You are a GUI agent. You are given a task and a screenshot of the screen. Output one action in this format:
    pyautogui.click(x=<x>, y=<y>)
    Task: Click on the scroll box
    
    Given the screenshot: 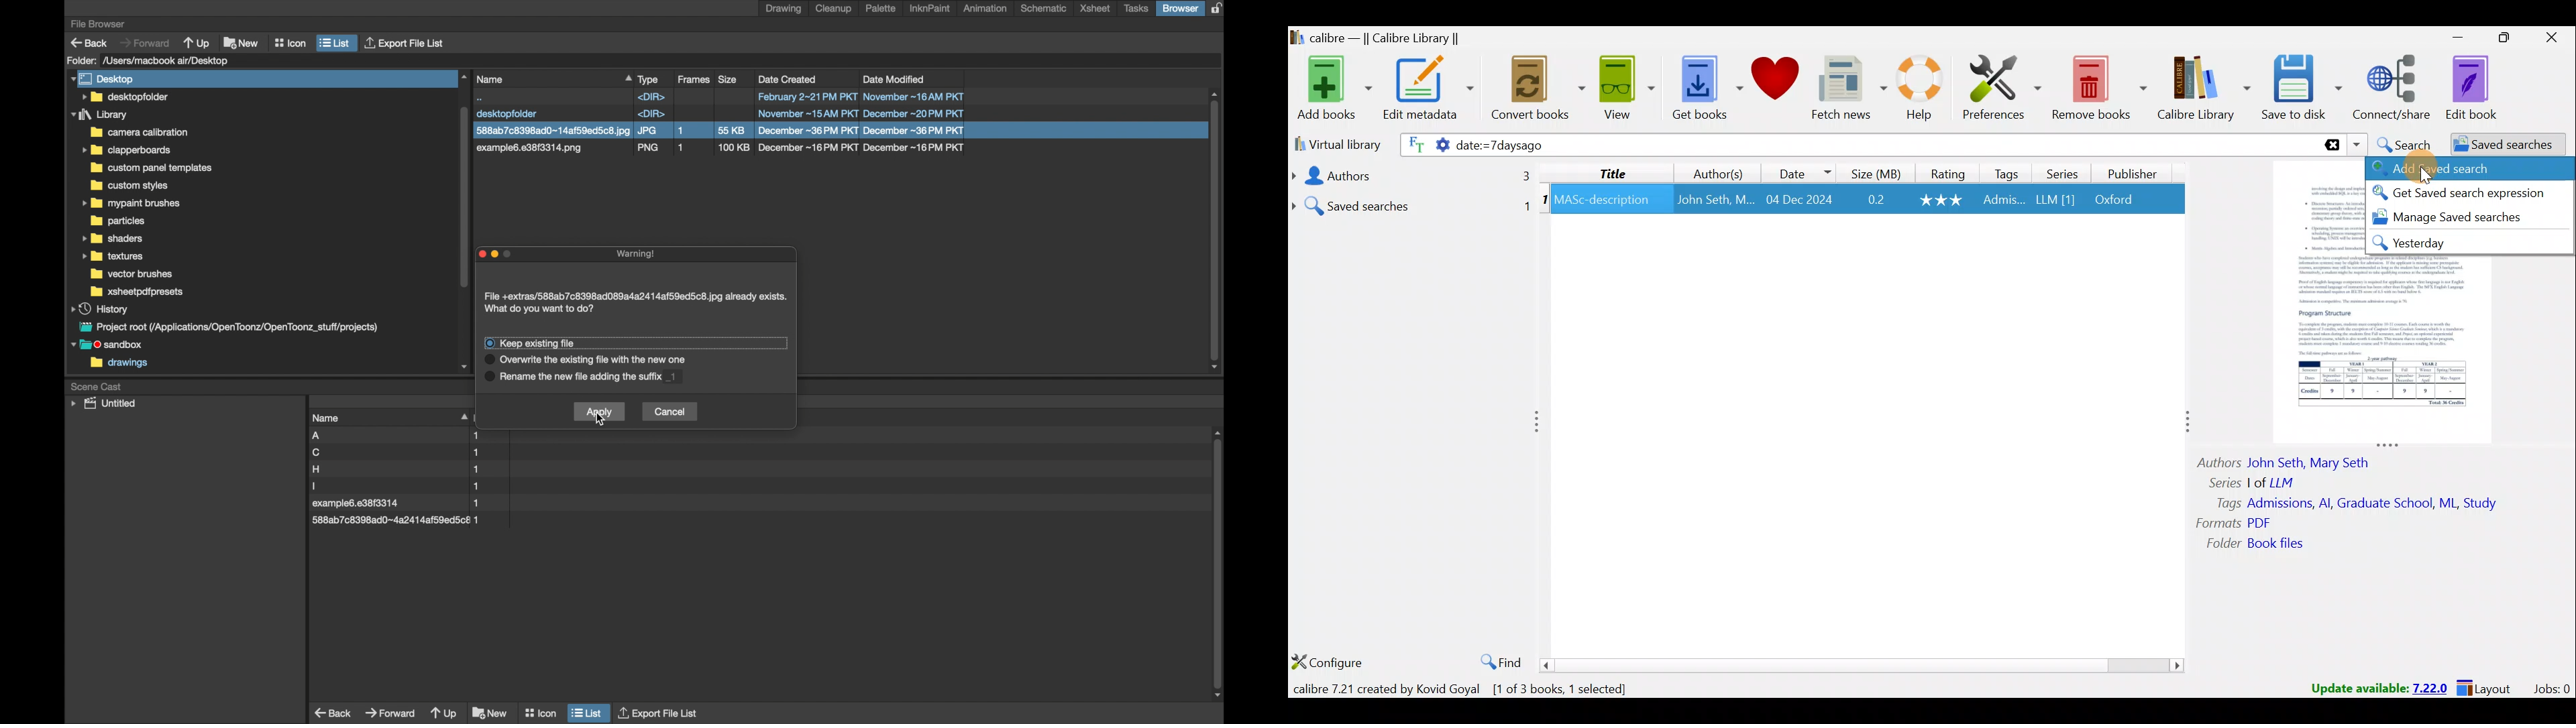 What is the action you would take?
    pyautogui.click(x=463, y=221)
    